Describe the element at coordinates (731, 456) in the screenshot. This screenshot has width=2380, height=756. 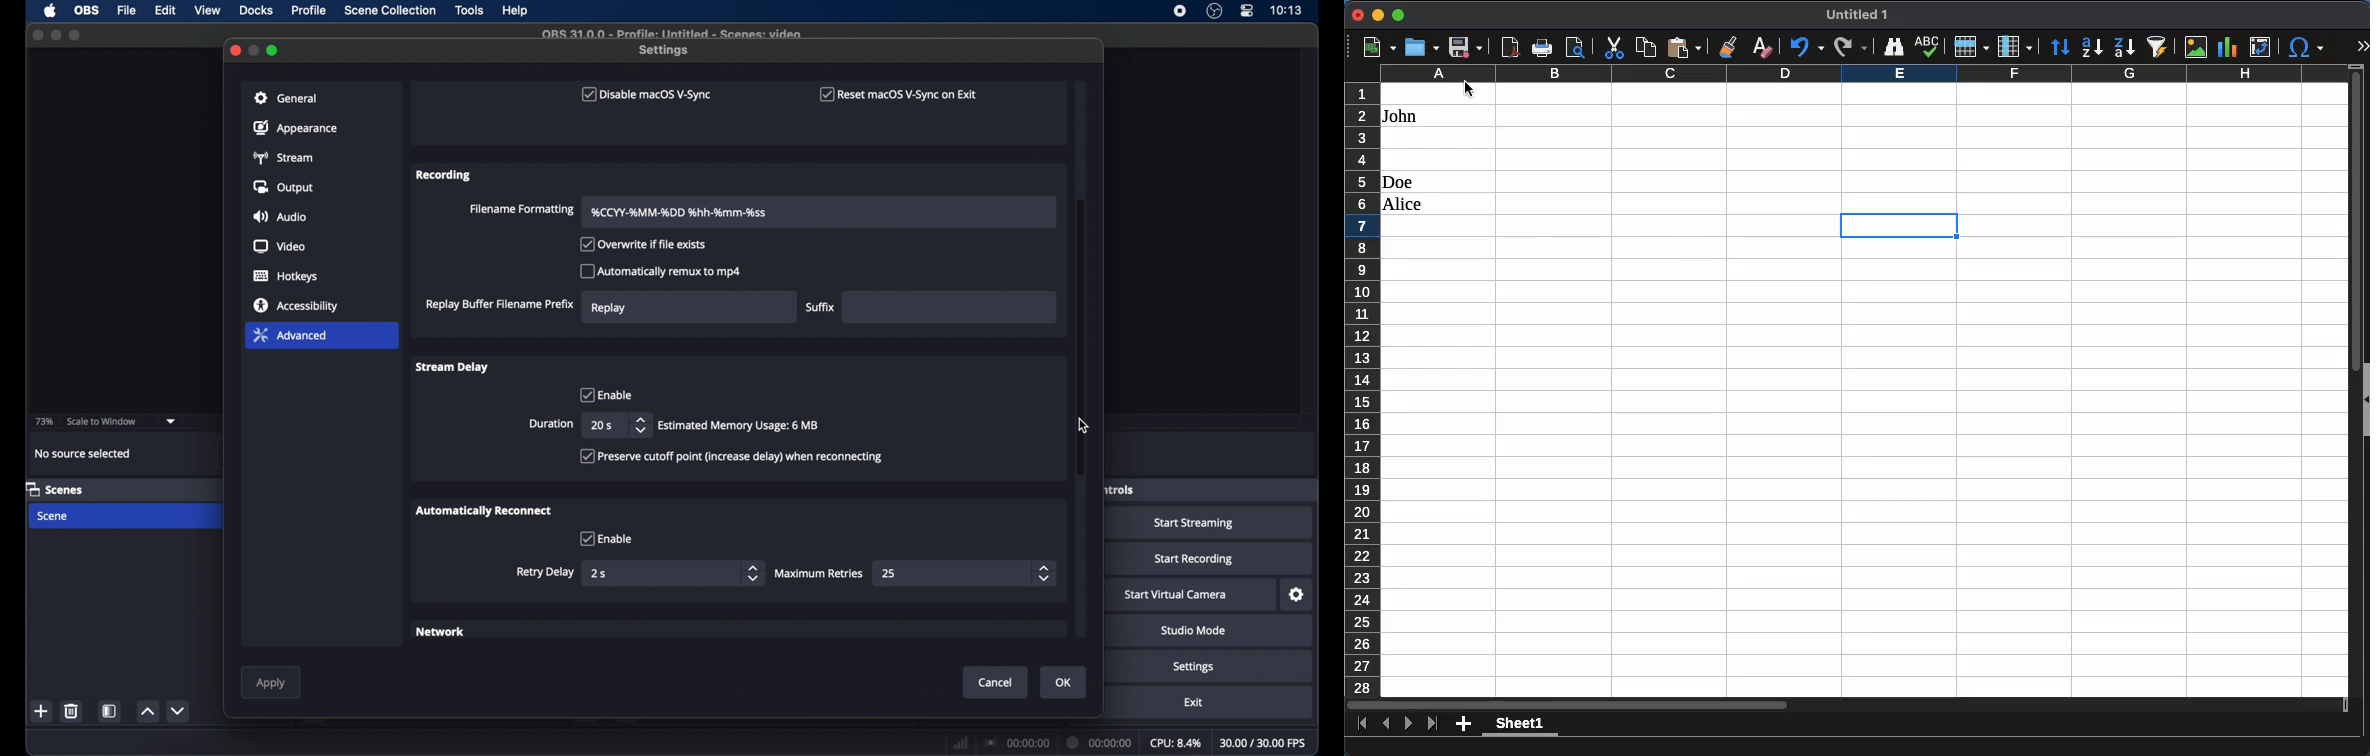
I see `checkbox` at that location.